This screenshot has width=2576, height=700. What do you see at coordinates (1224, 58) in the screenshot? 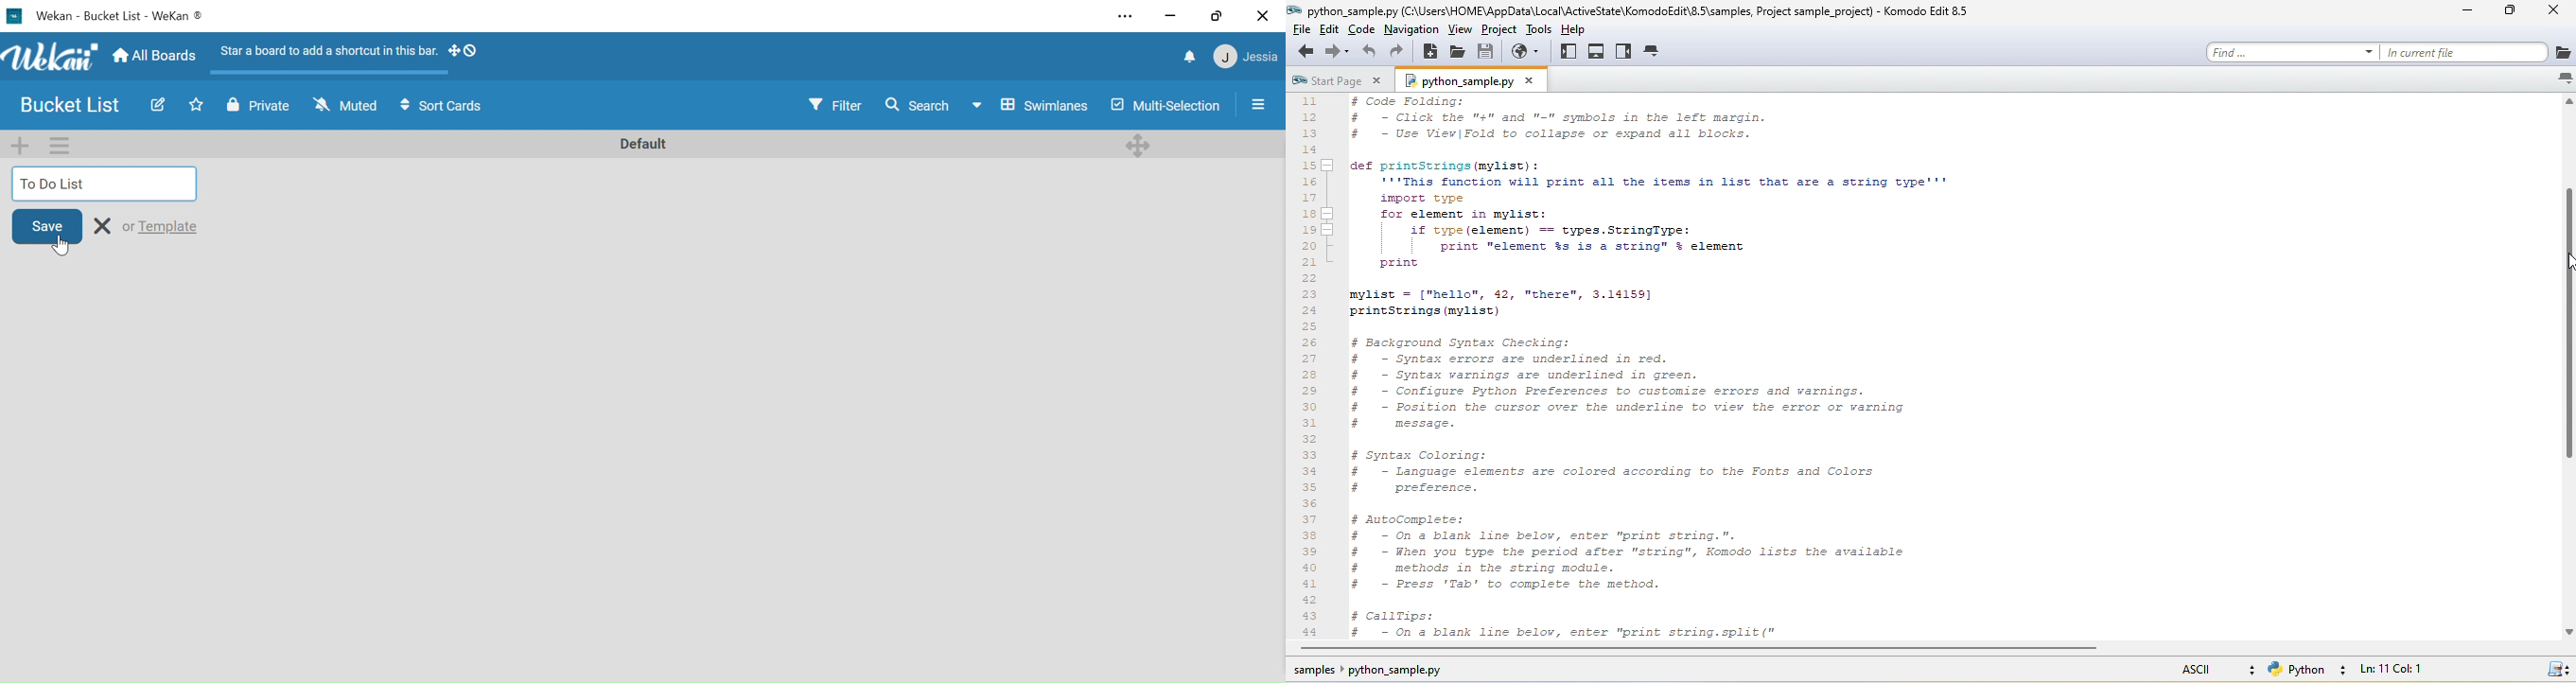
I see `Avatar` at bounding box center [1224, 58].